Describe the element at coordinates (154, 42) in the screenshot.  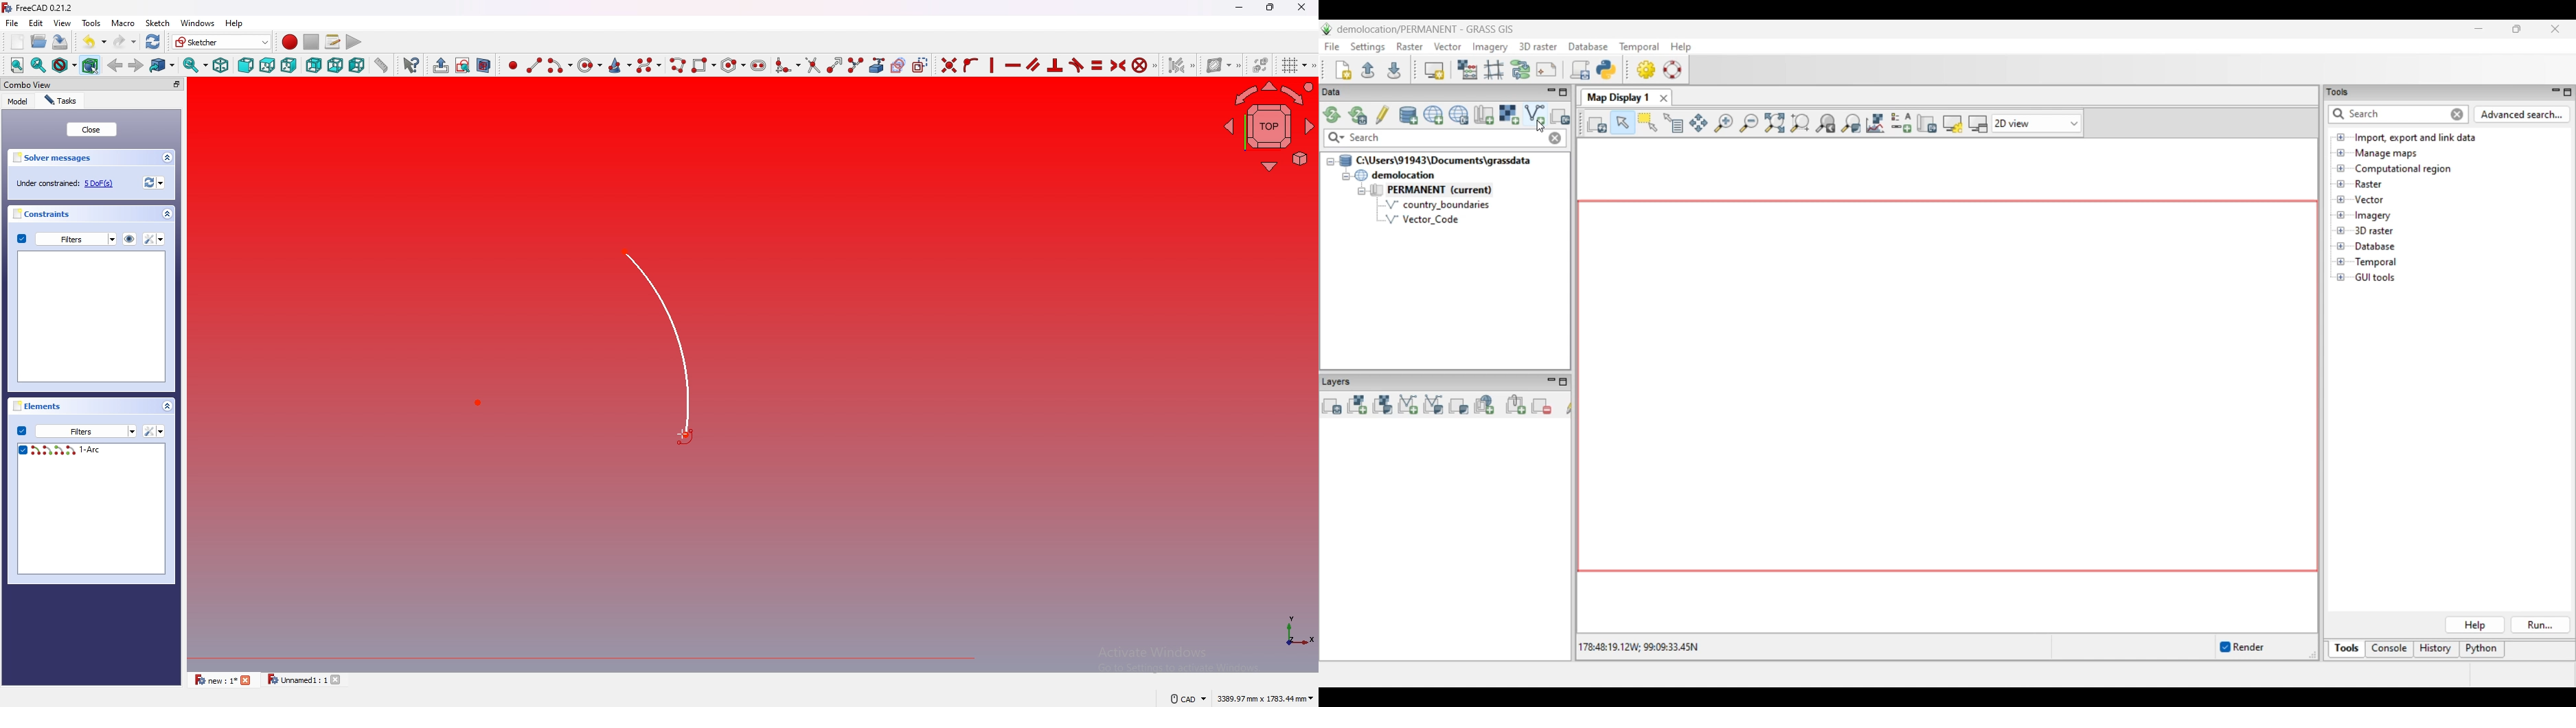
I see `refresh` at that location.